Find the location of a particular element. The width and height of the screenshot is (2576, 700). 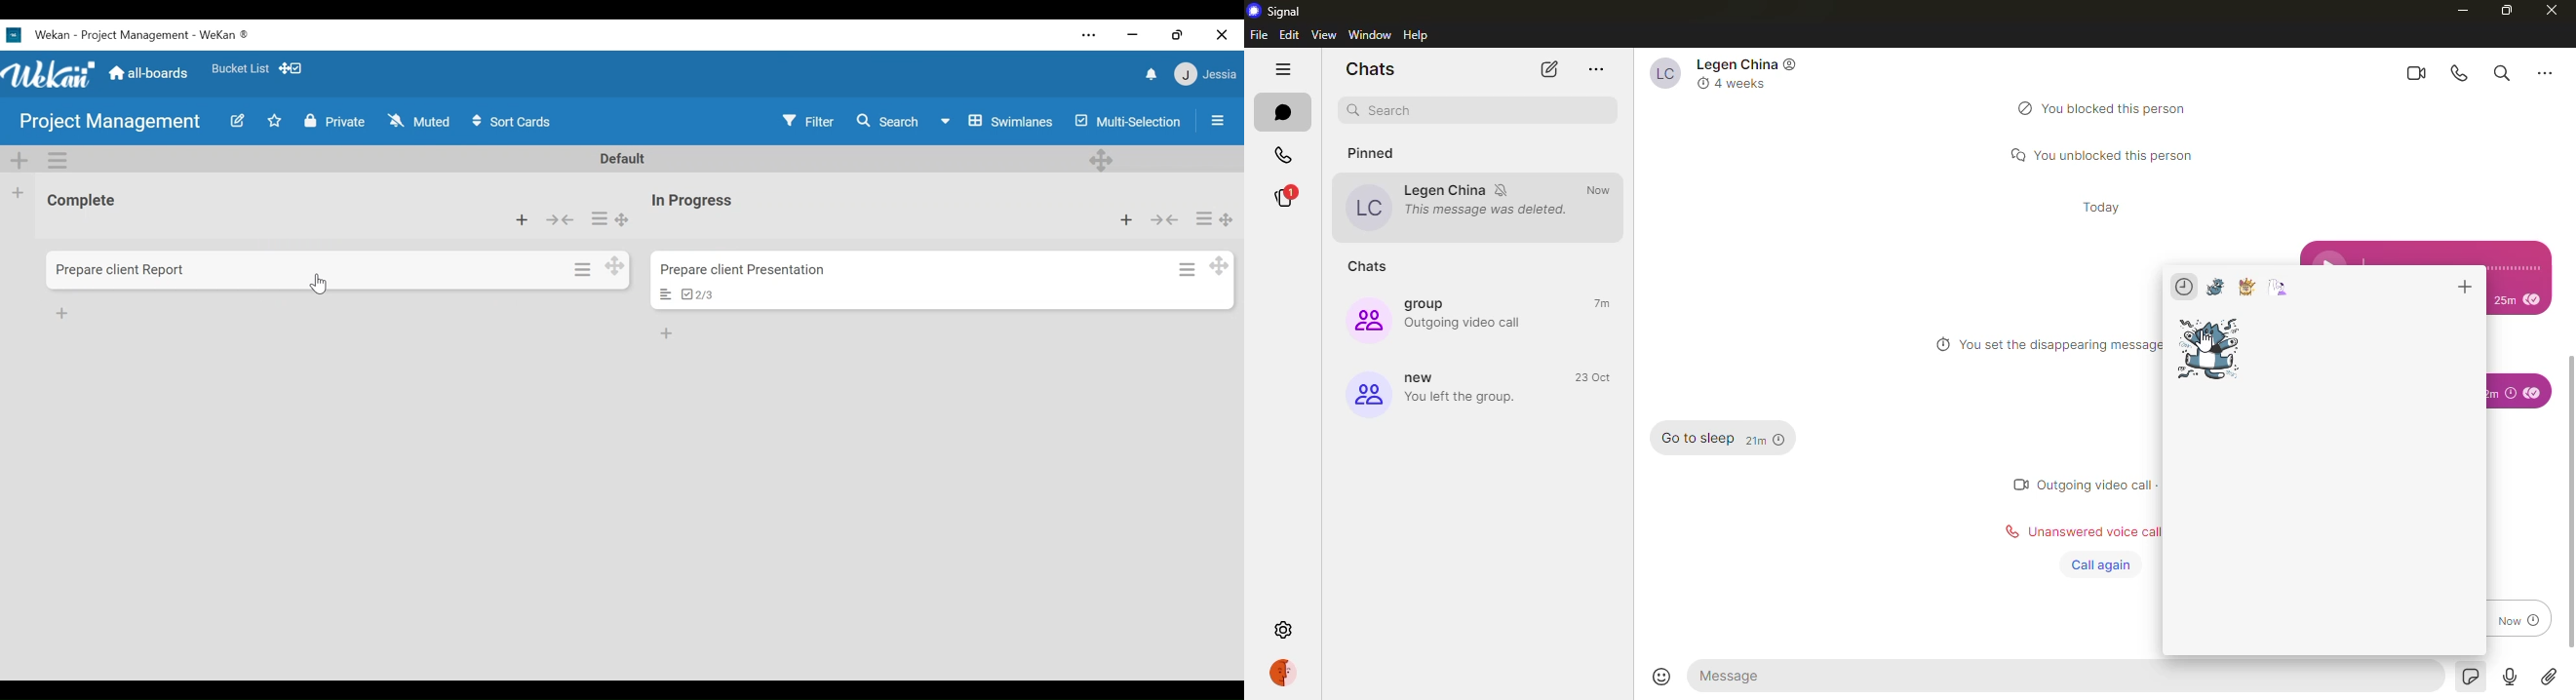

Favorites is located at coordinates (242, 69).